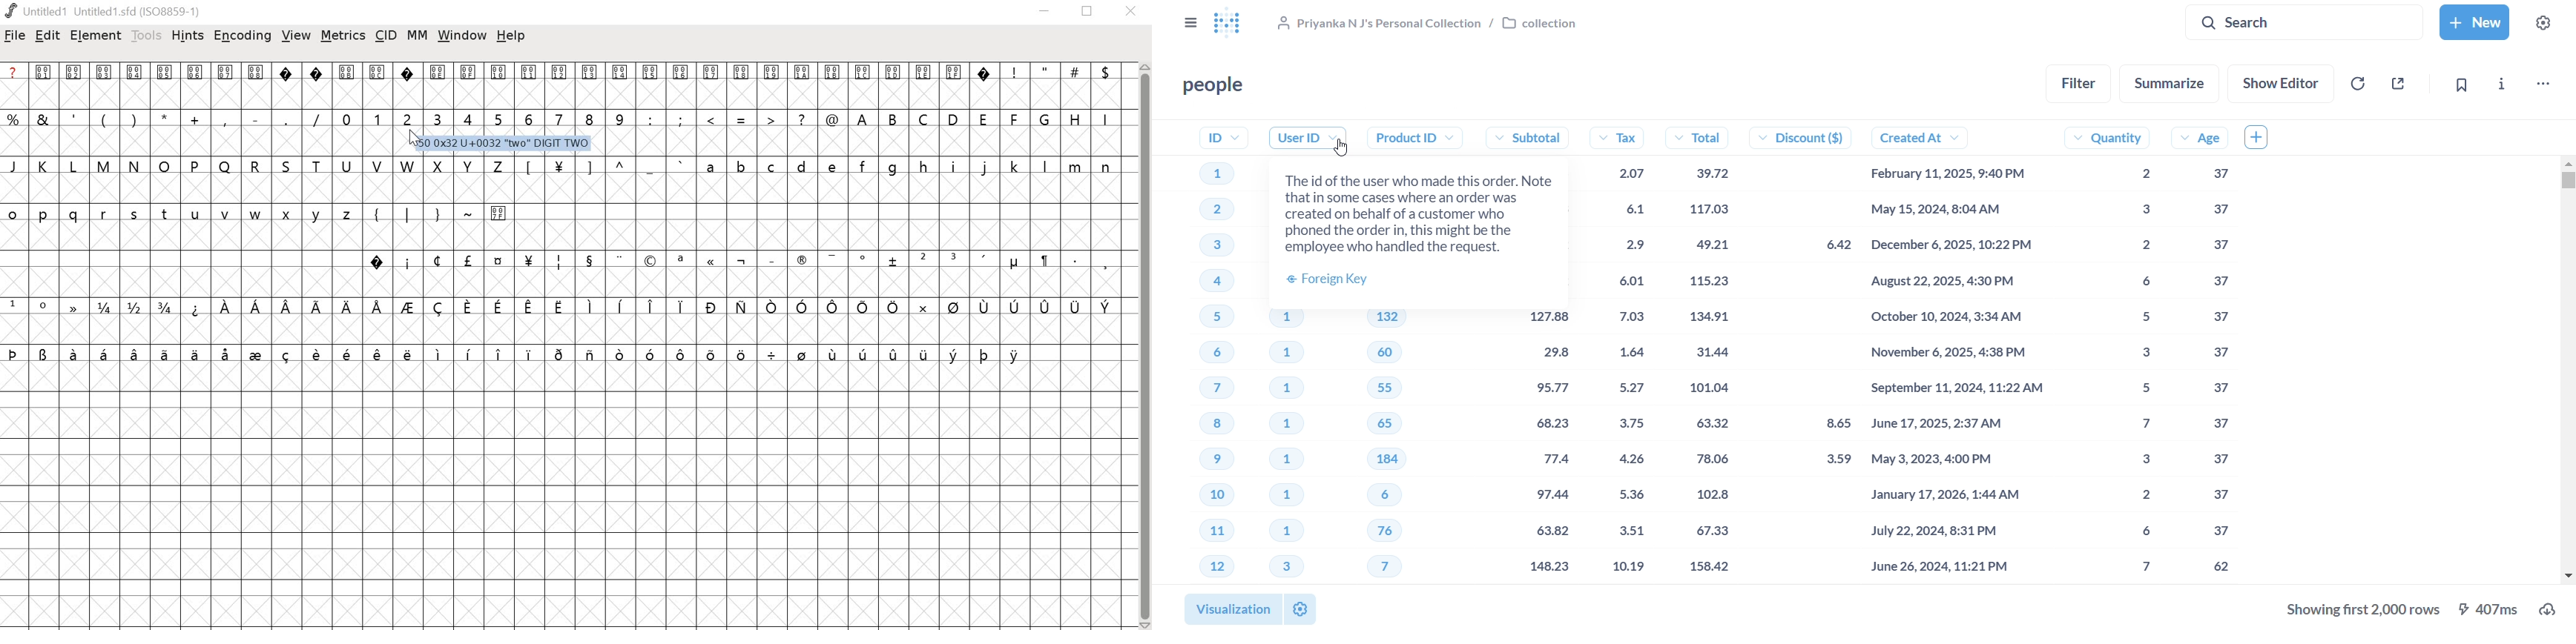 The width and height of the screenshot is (2576, 644). Describe the element at coordinates (511, 37) in the screenshot. I see `help` at that location.